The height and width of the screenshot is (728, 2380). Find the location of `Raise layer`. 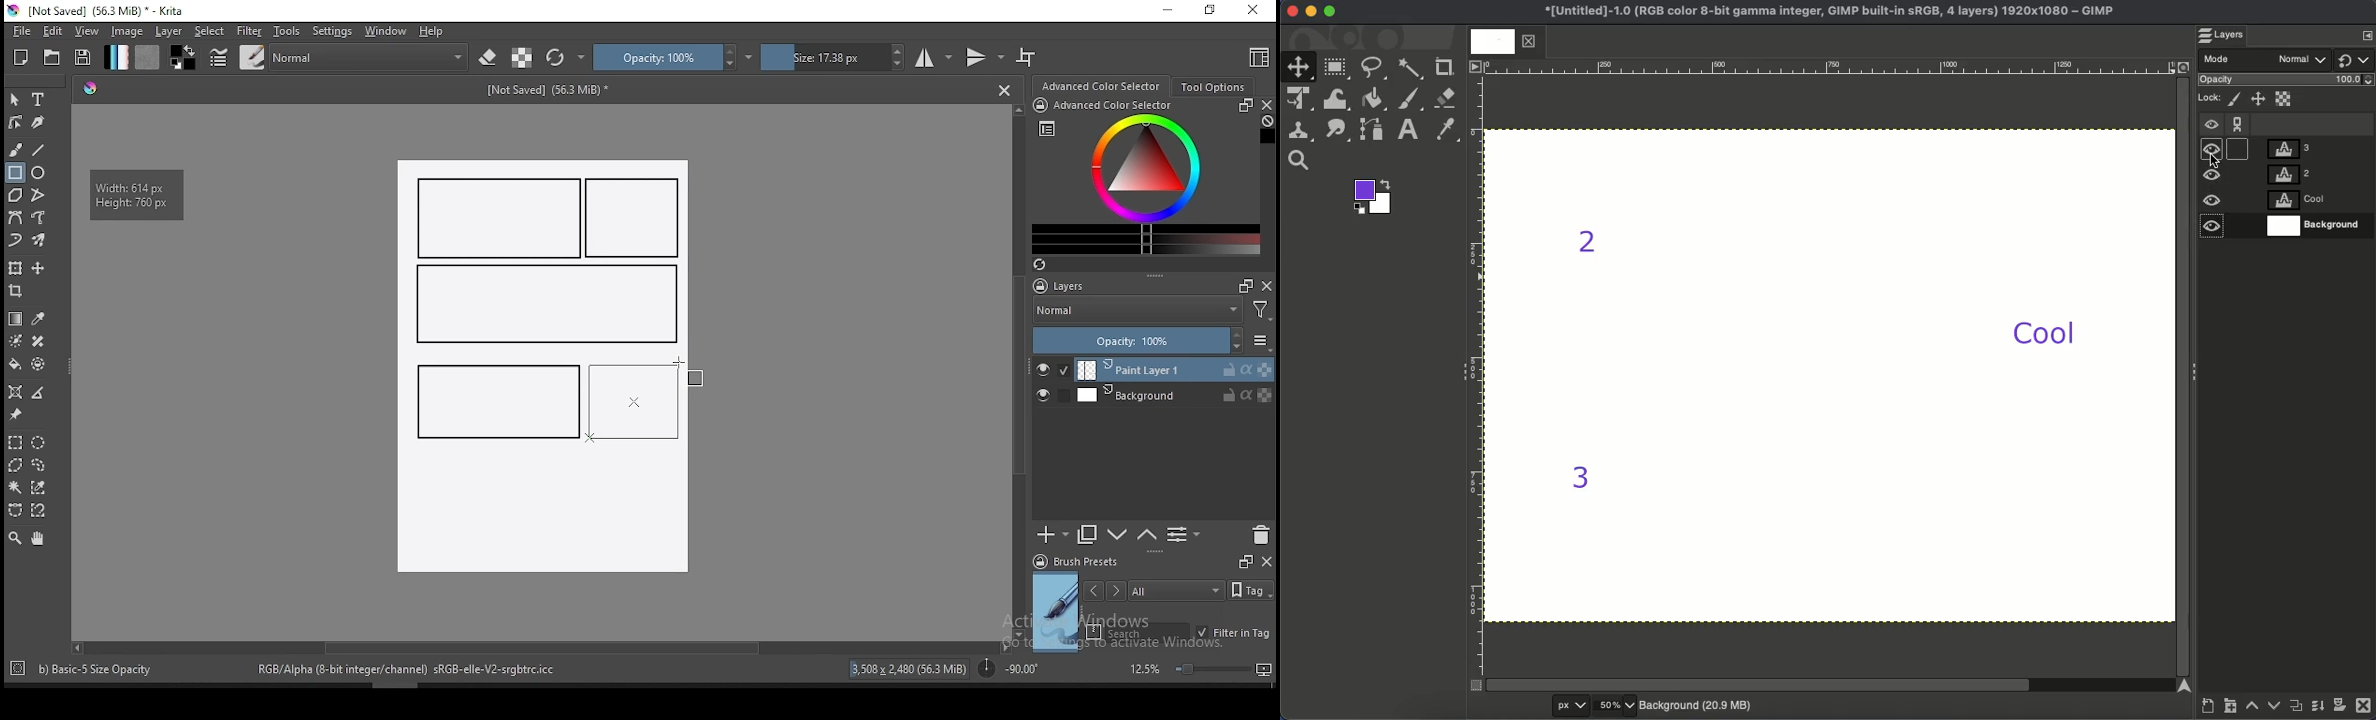

Raise layer is located at coordinates (2253, 710).